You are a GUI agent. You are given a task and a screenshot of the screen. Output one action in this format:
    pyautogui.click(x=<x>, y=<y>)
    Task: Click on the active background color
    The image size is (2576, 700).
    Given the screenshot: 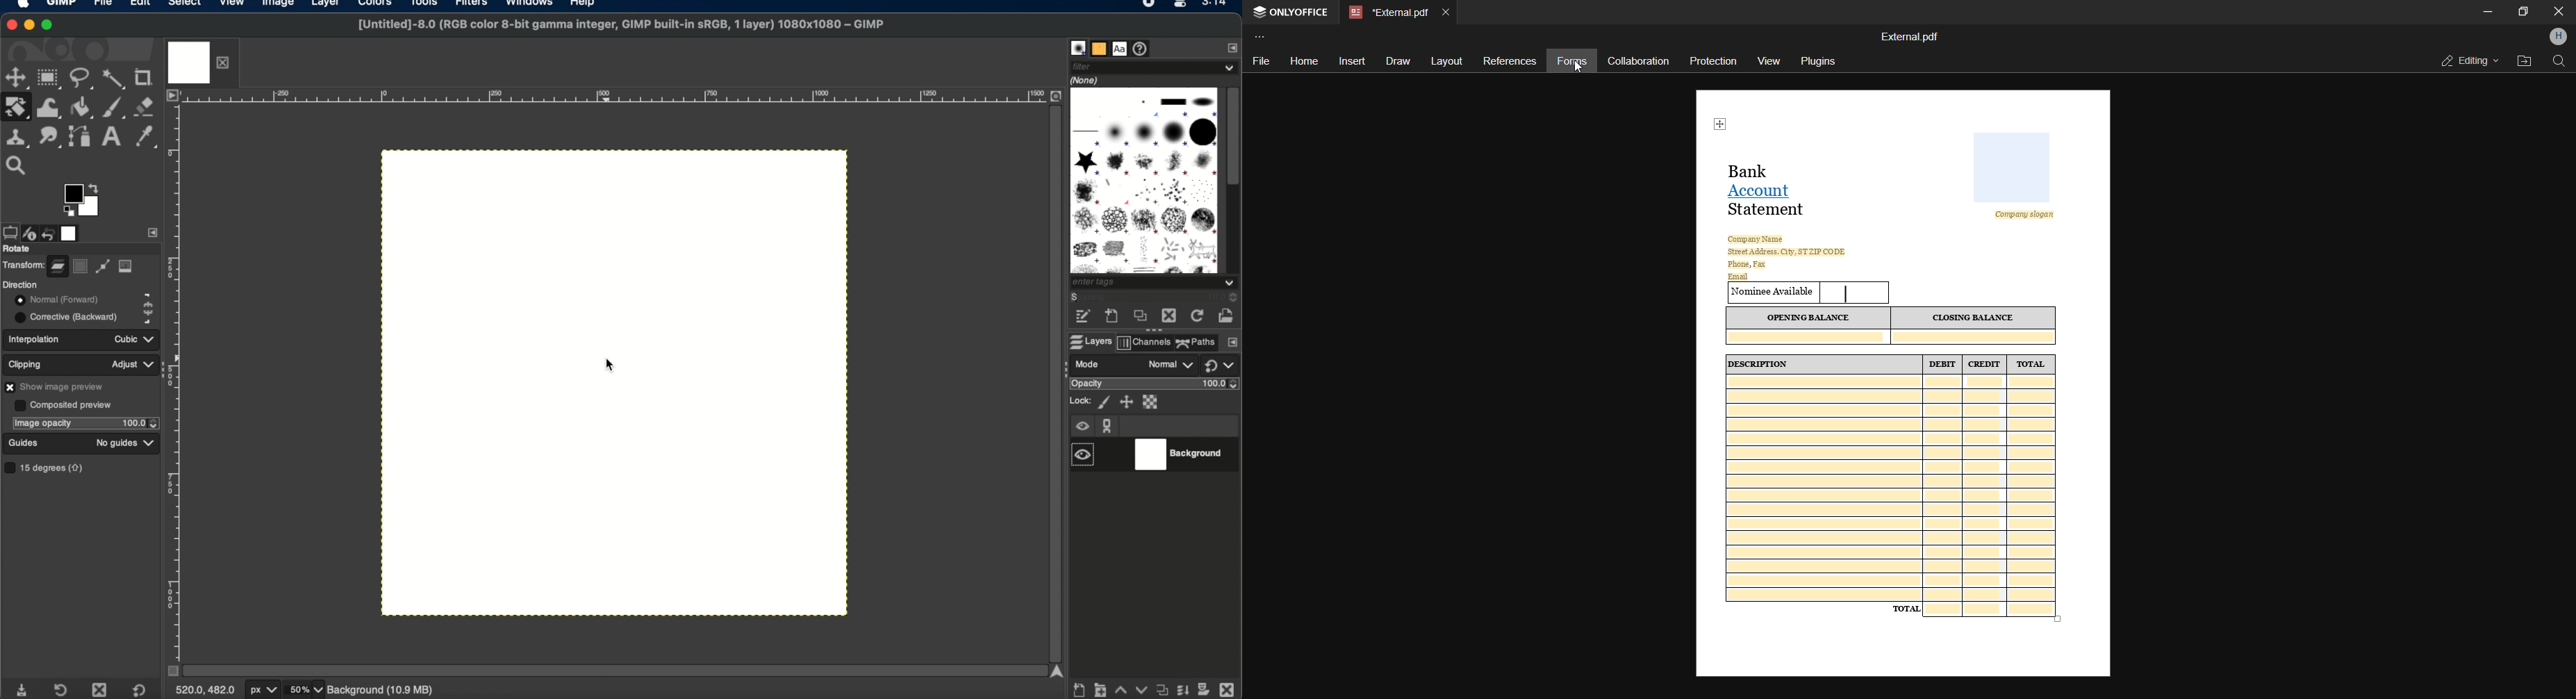 What is the action you would take?
    pyautogui.click(x=92, y=213)
    